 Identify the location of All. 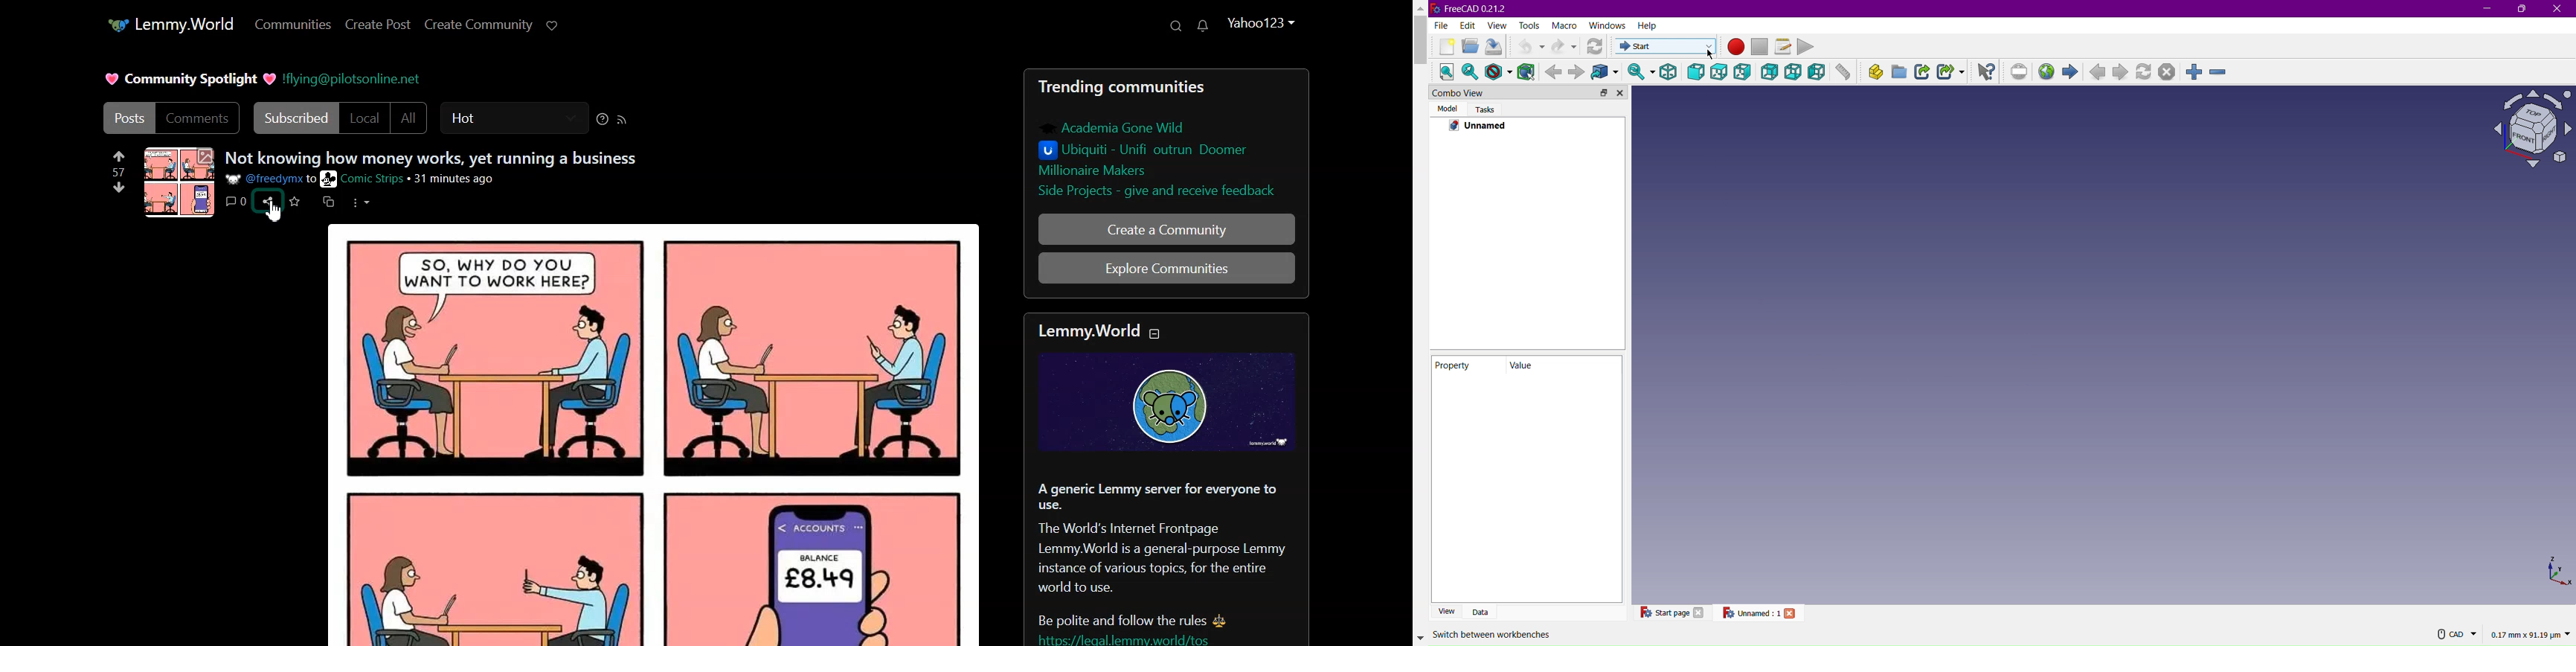
(409, 118).